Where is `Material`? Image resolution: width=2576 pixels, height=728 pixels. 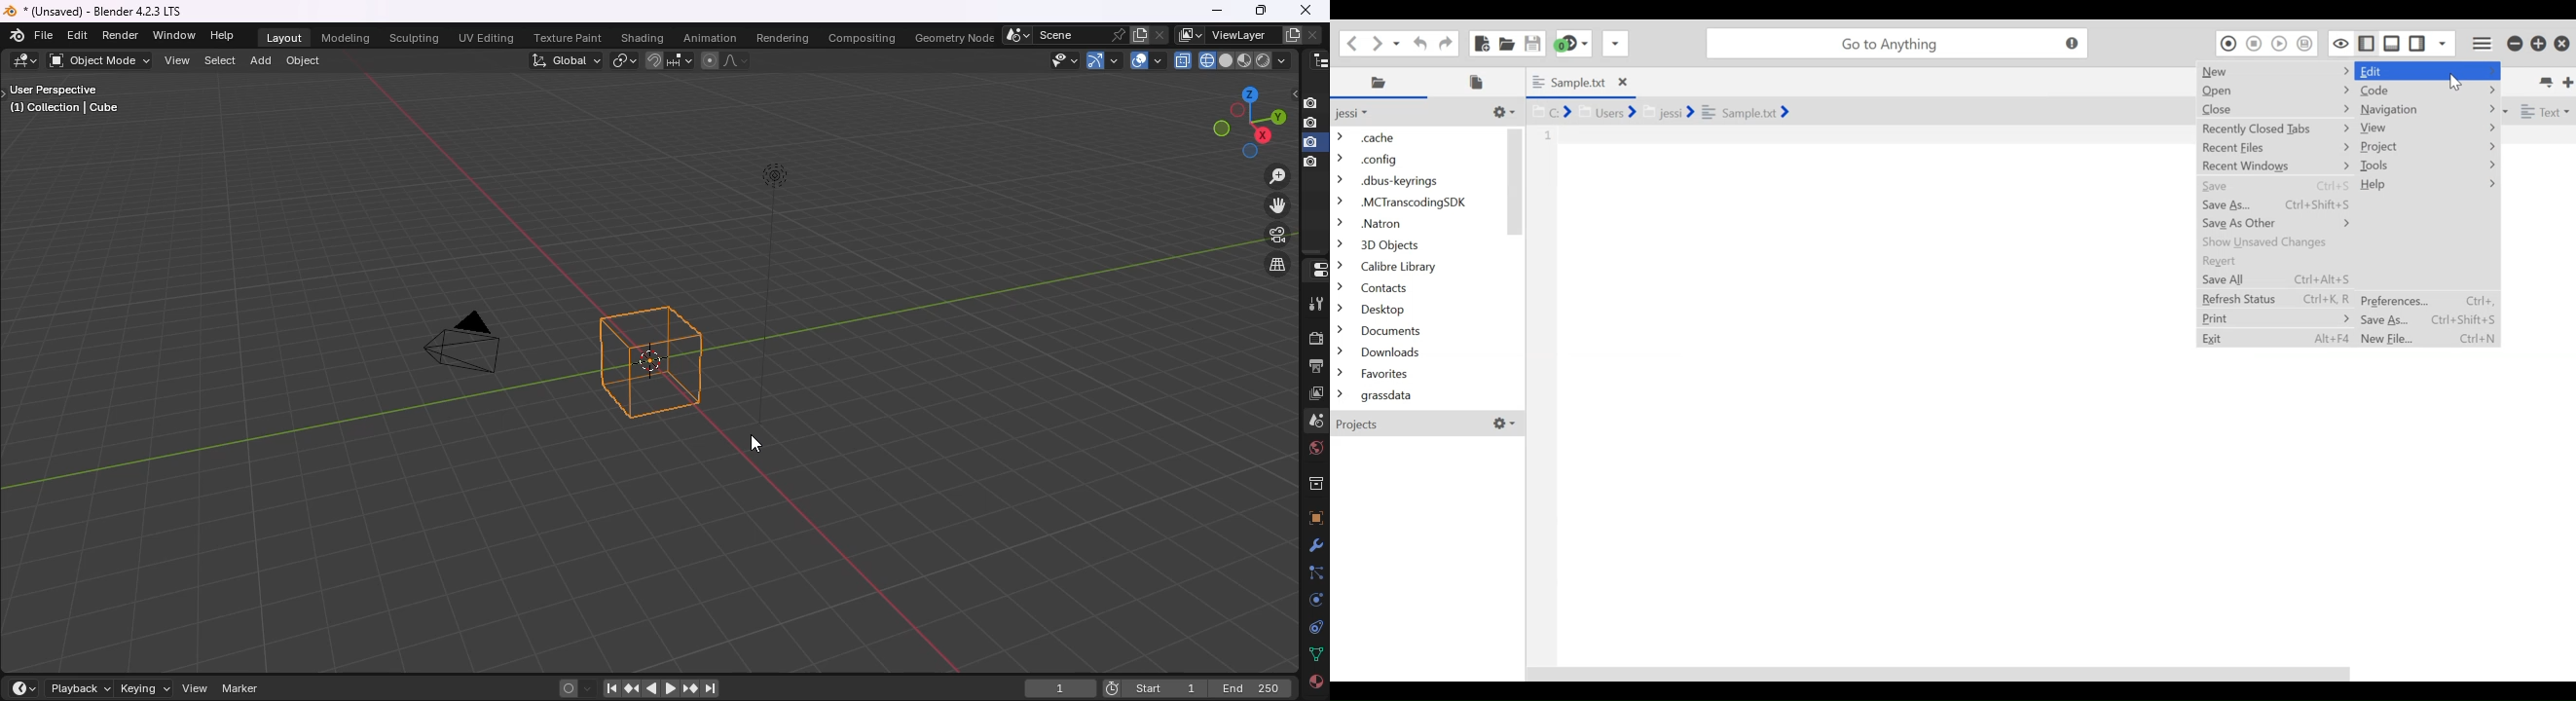 Material is located at coordinates (1315, 684).